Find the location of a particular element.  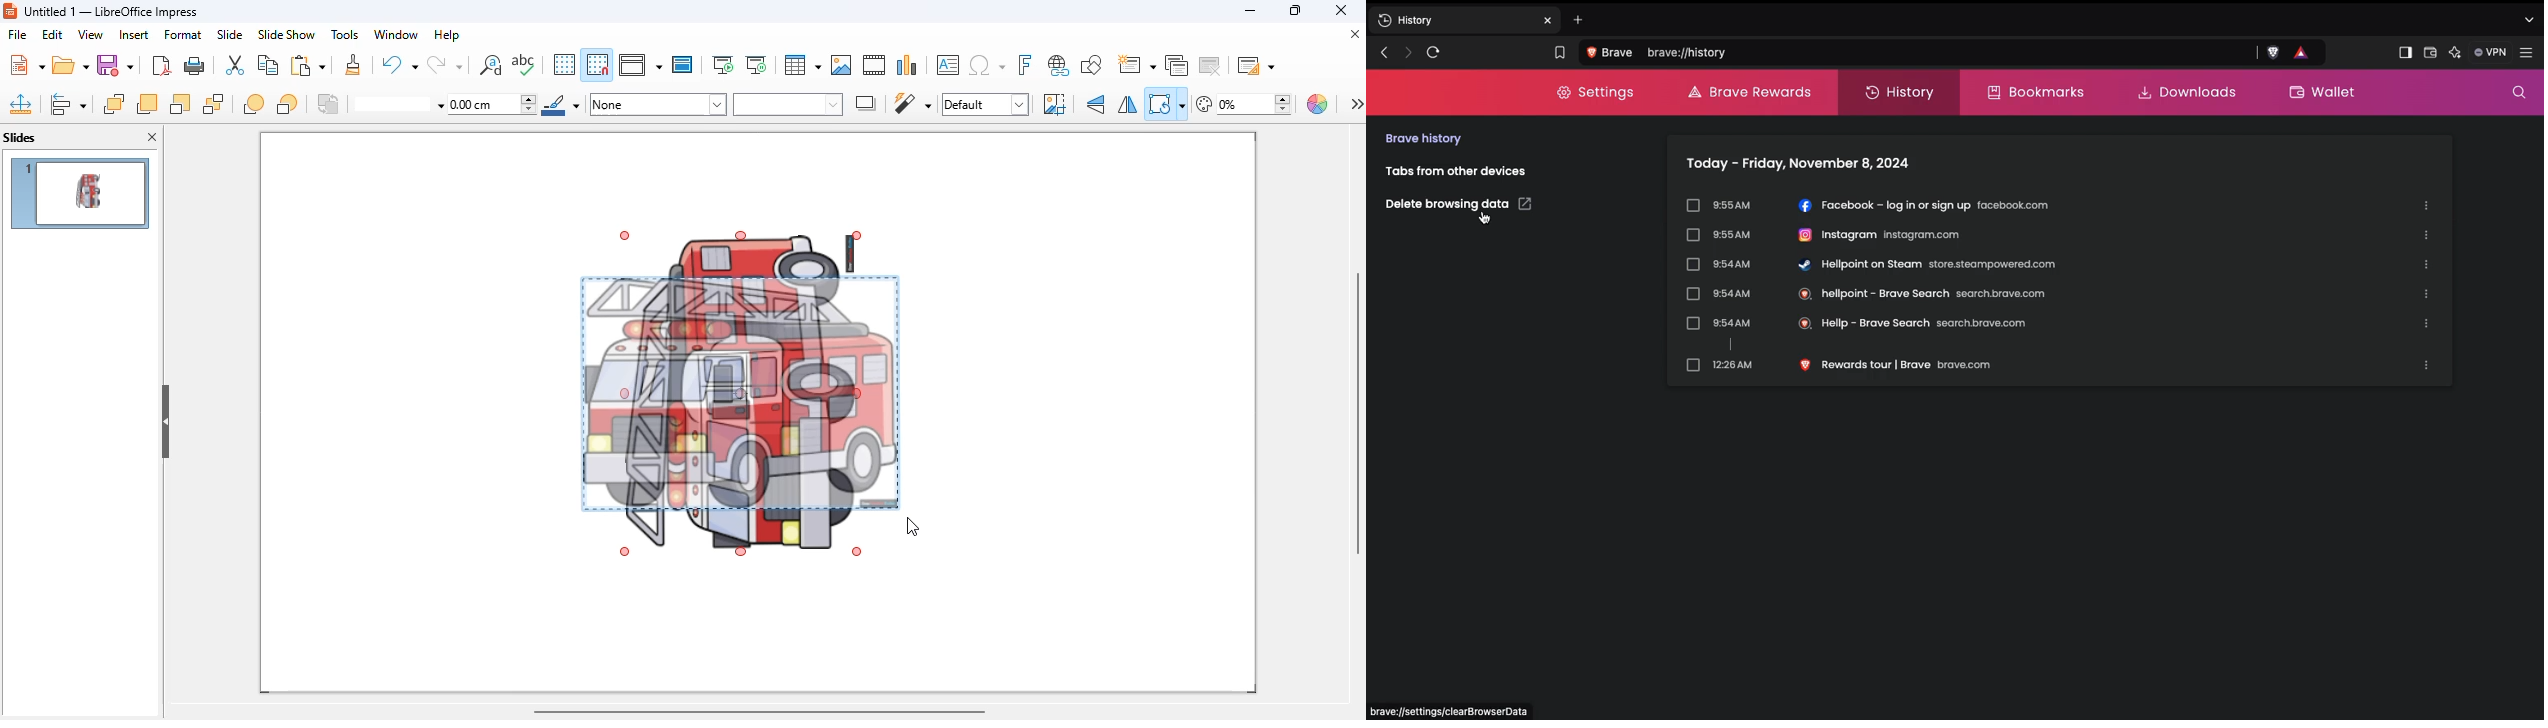

copy is located at coordinates (268, 65).